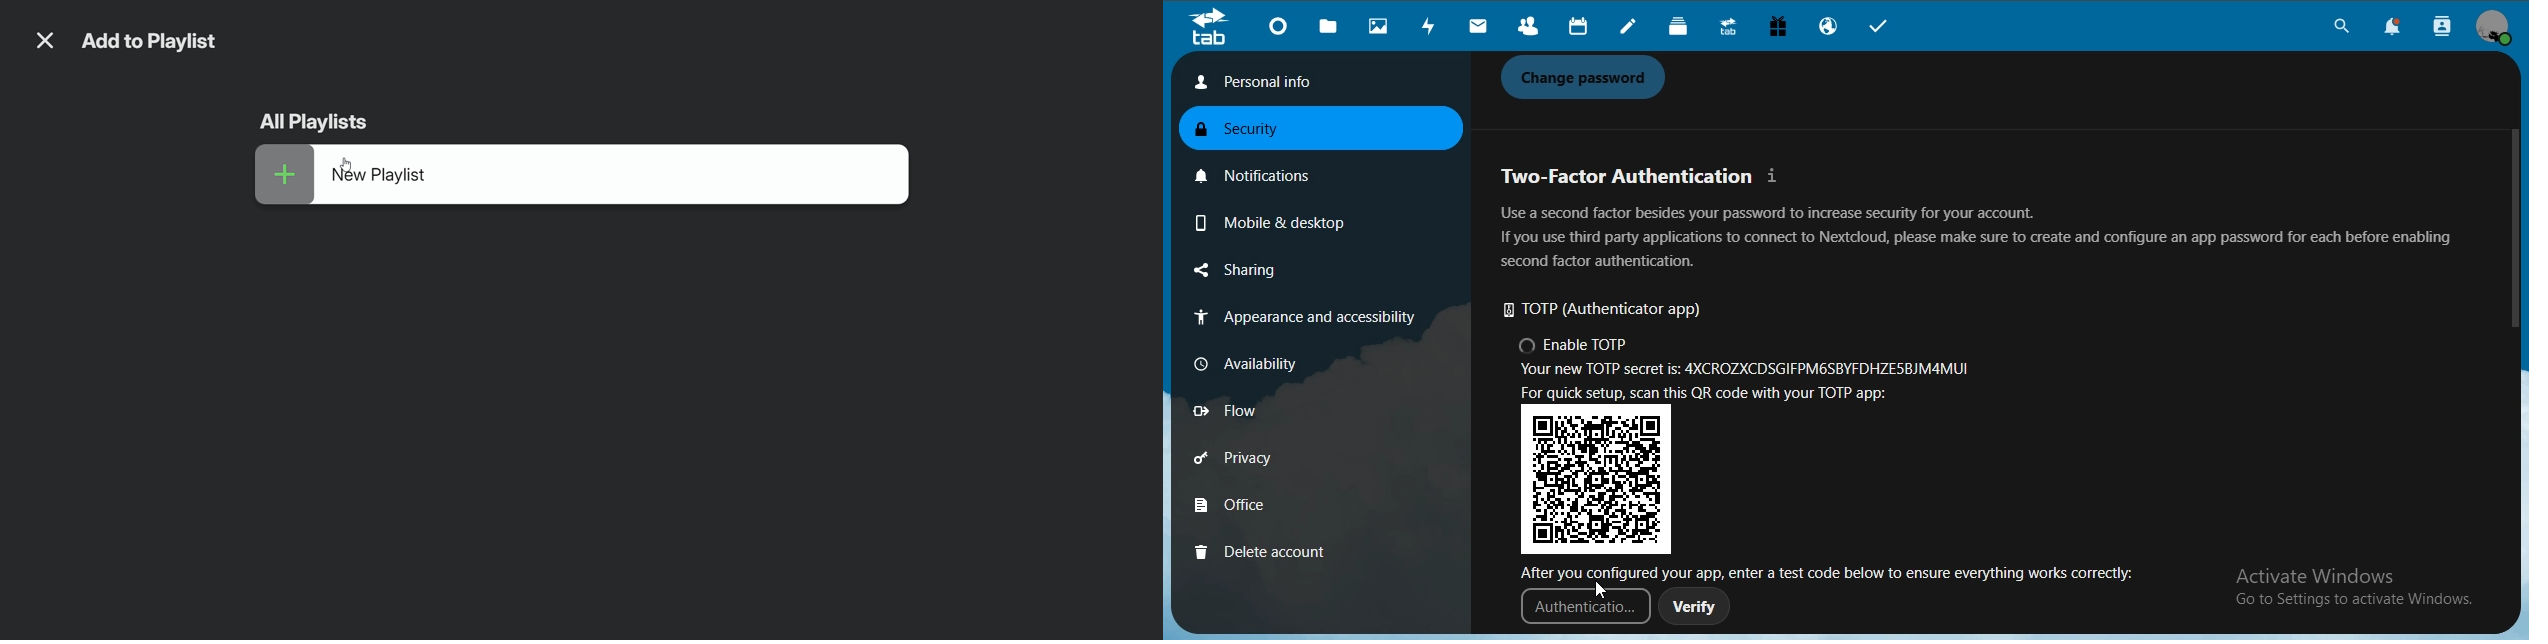 The width and height of the screenshot is (2548, 644). What do you see at coordinates (1381, 27) in the screenshot?
I see `photos` at bounding box center [1381, 27].